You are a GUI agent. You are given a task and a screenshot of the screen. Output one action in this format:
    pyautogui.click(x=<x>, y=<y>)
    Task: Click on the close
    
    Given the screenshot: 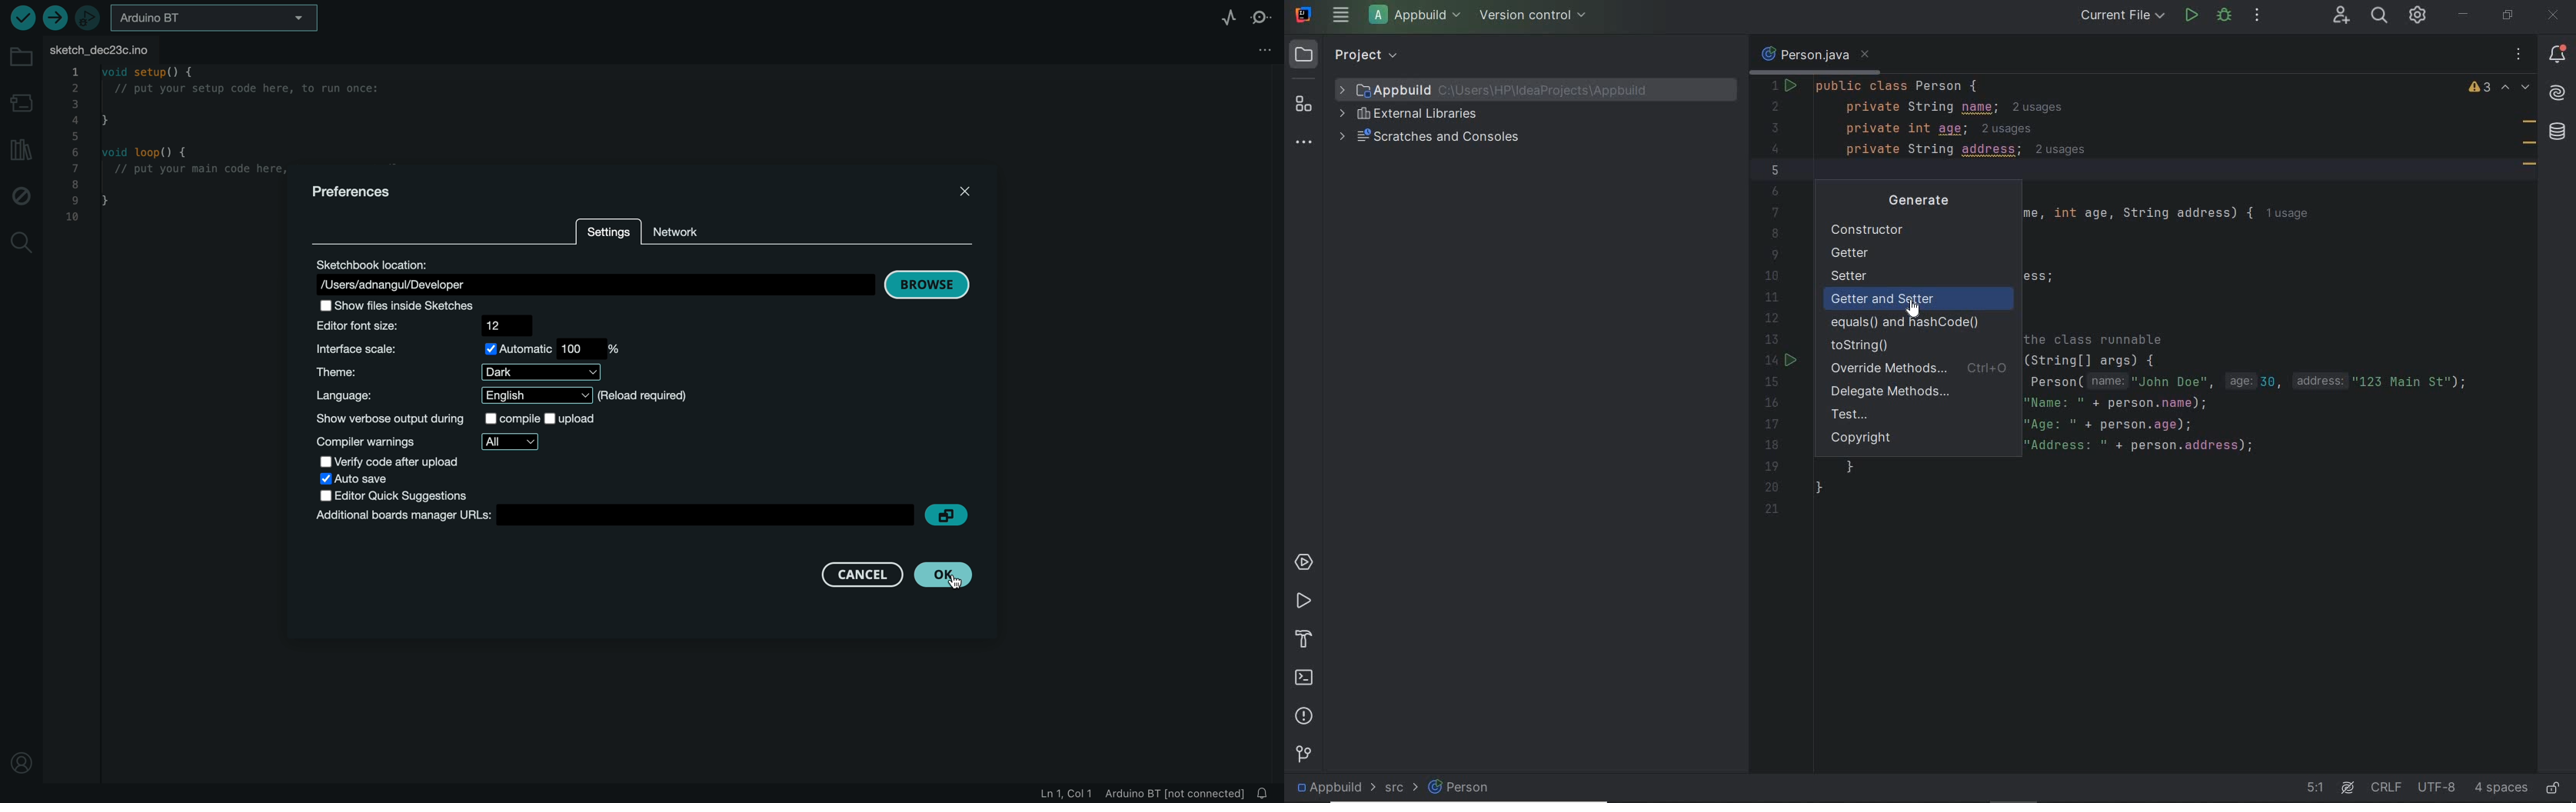 What is the action you would take?
    pyautogui.click(x=2554, y=15)
    